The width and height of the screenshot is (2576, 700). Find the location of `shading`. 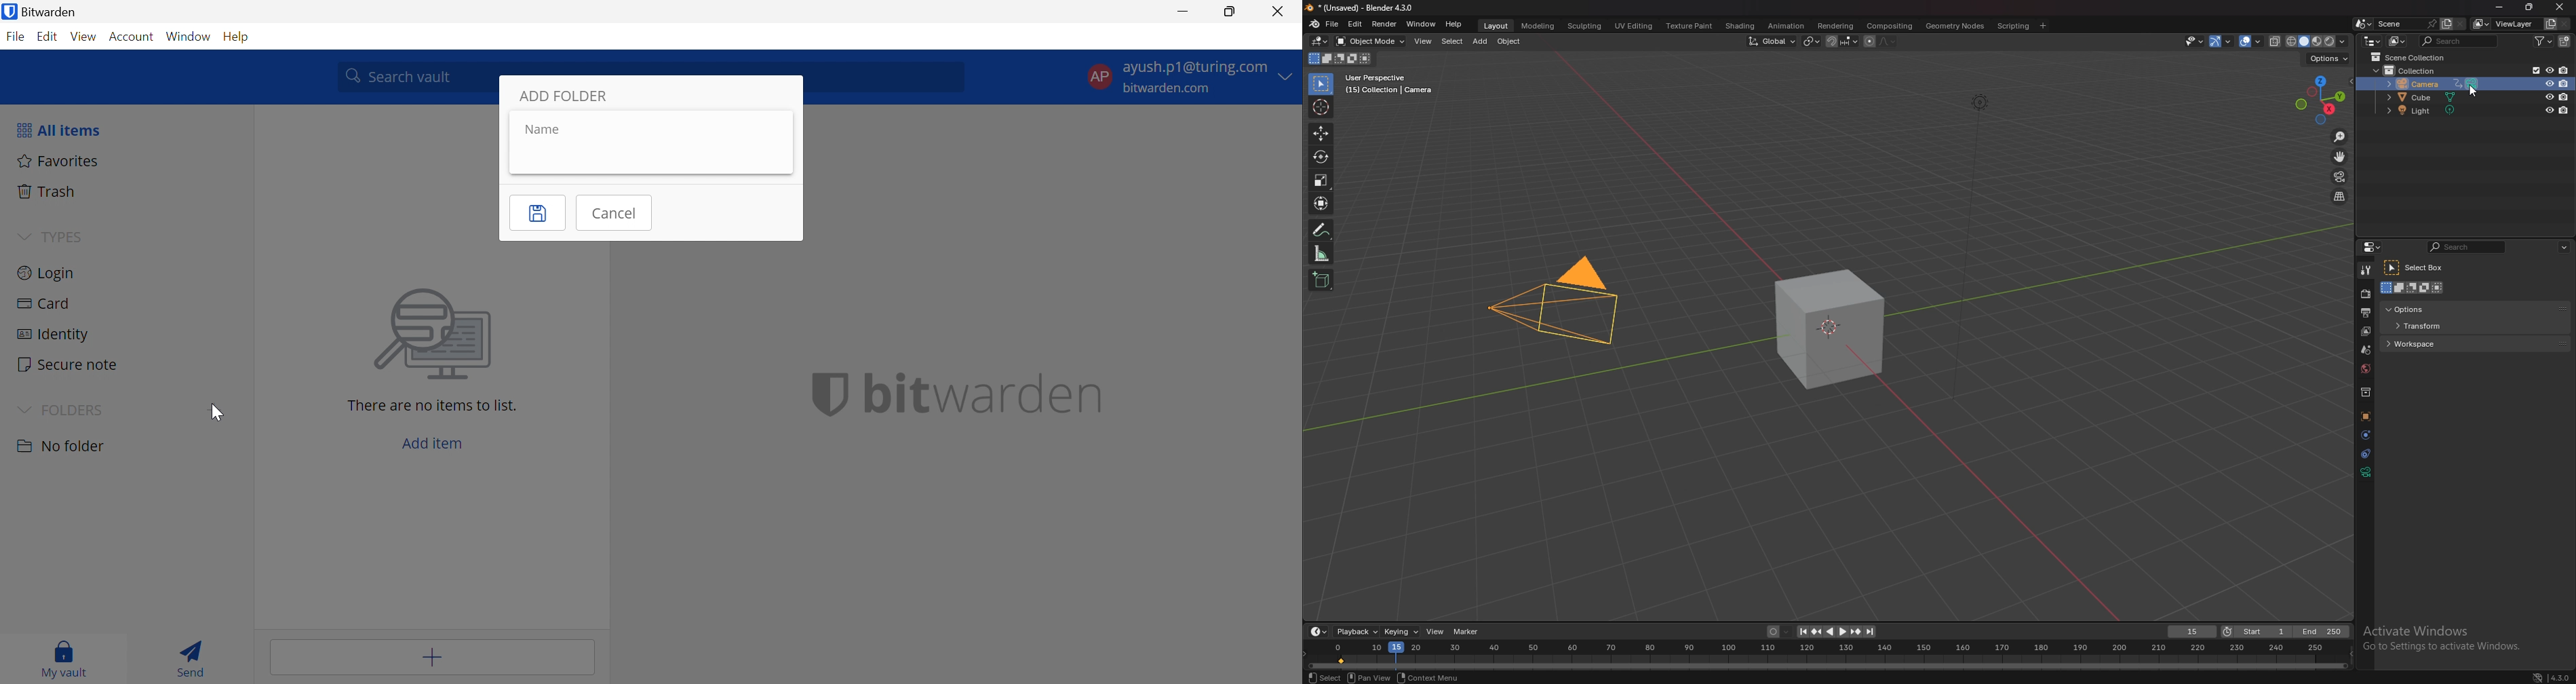

shading is located at coordinates (1740, 25).